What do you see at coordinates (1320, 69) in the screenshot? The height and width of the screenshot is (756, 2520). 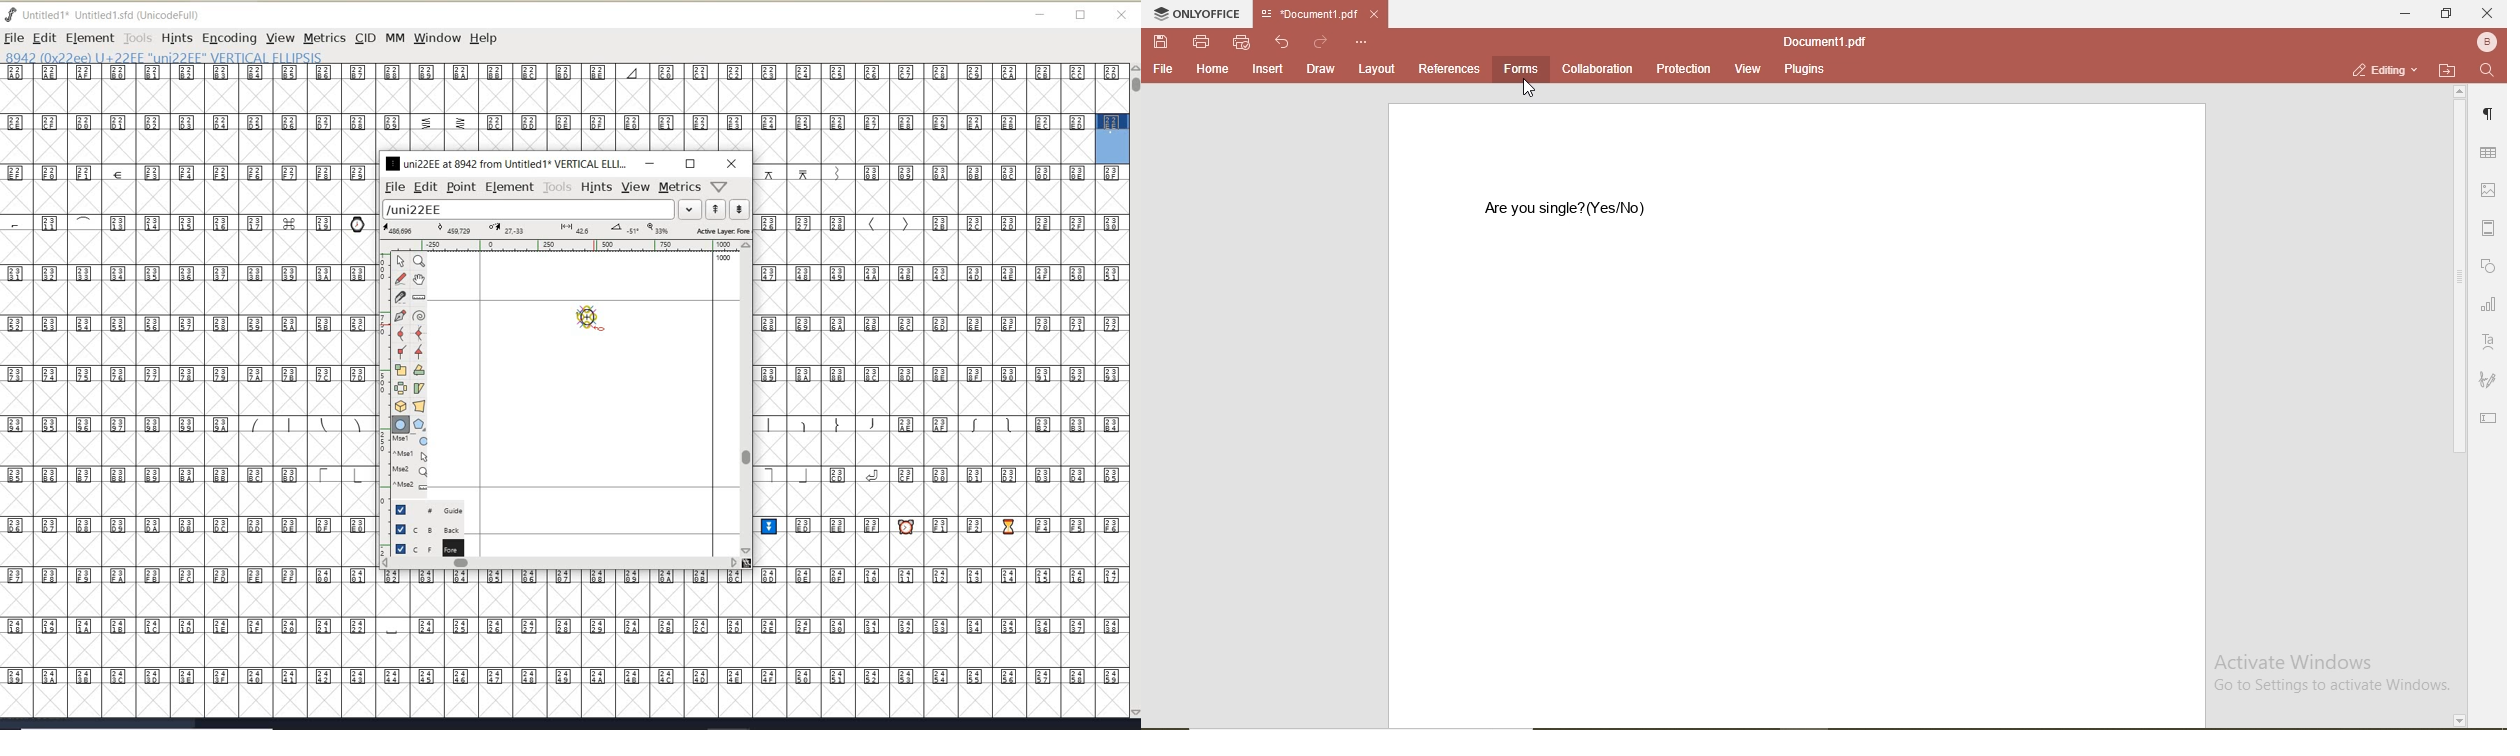 I see `draw` at bounding box center [1320, 69].